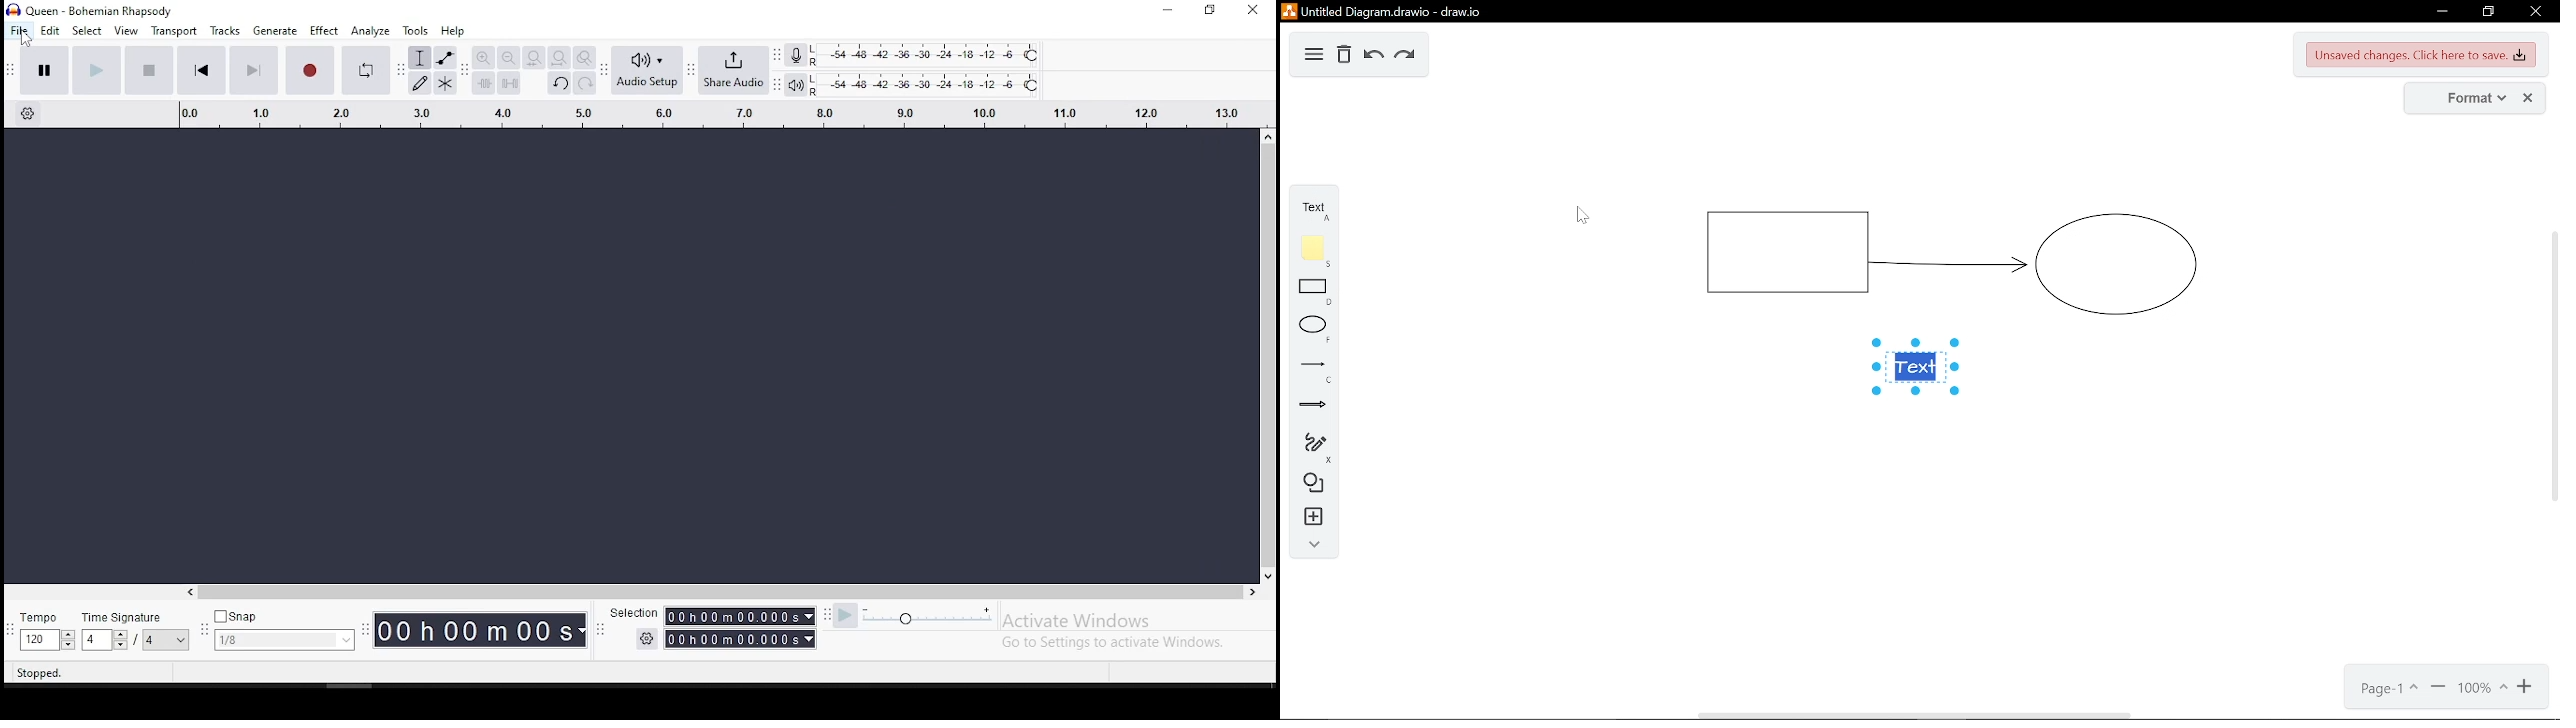 The image size is (2576, 728). I want to click on playback , so click(797, 86).